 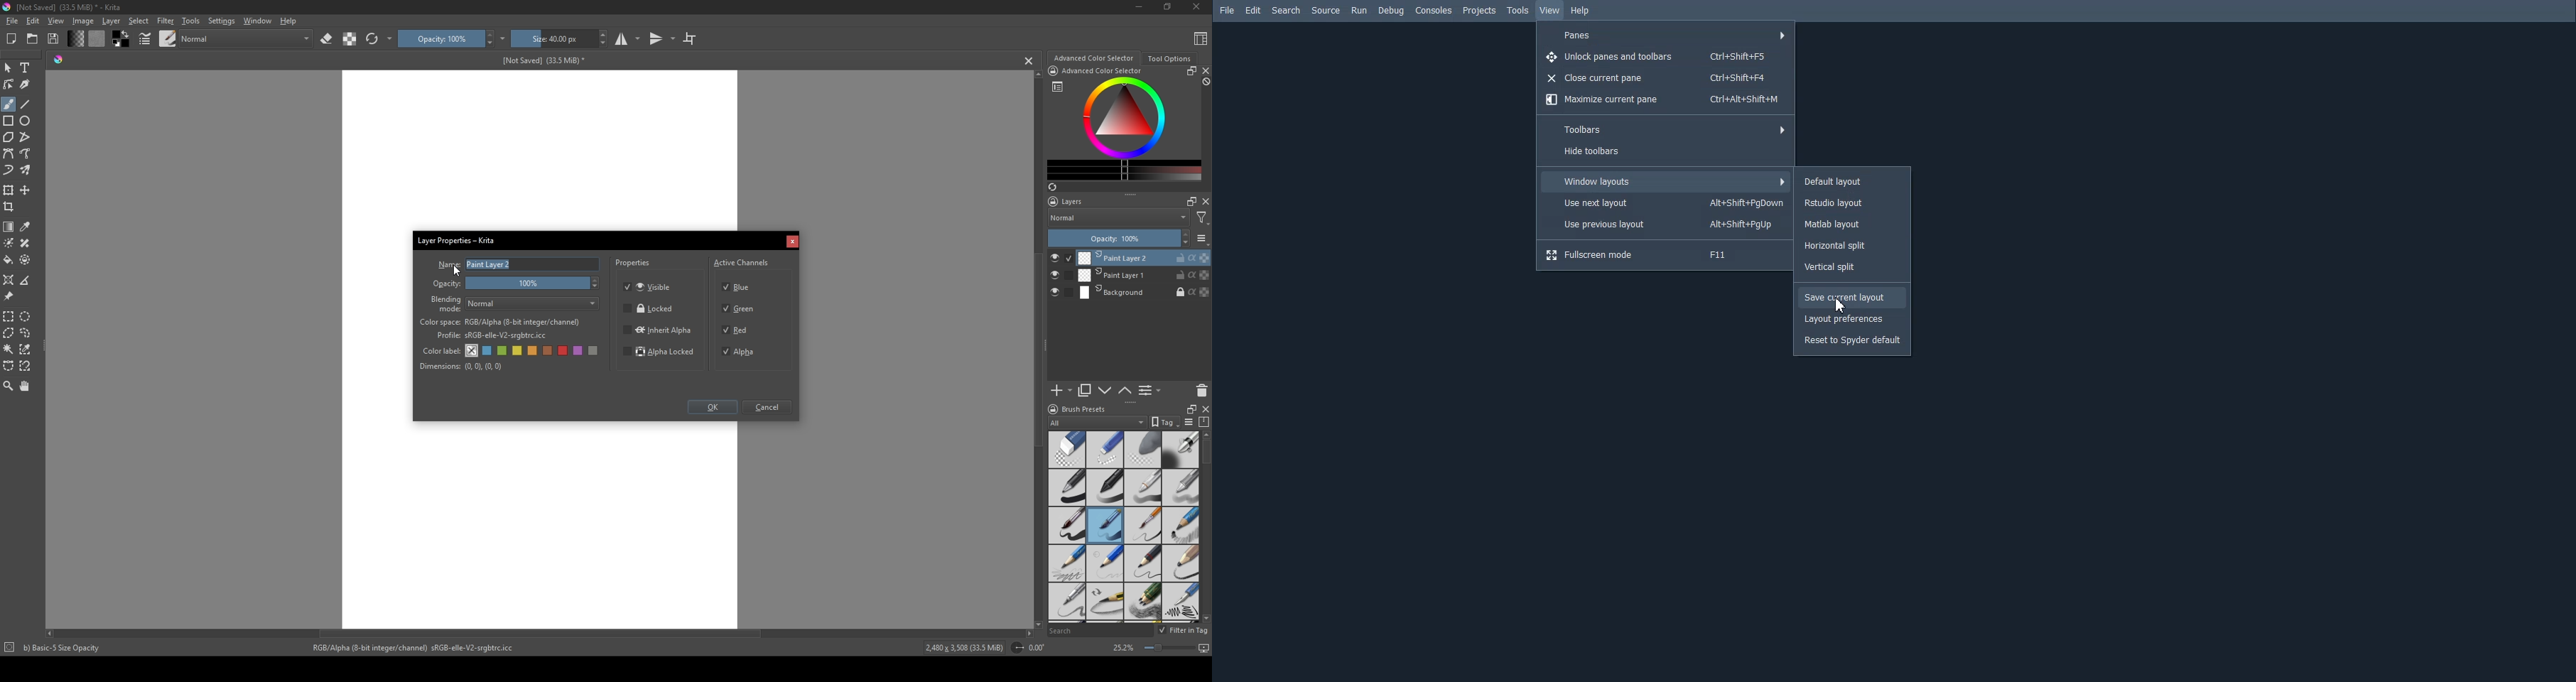 I want to click on Layout preferences, so click(x=1853, y=319).